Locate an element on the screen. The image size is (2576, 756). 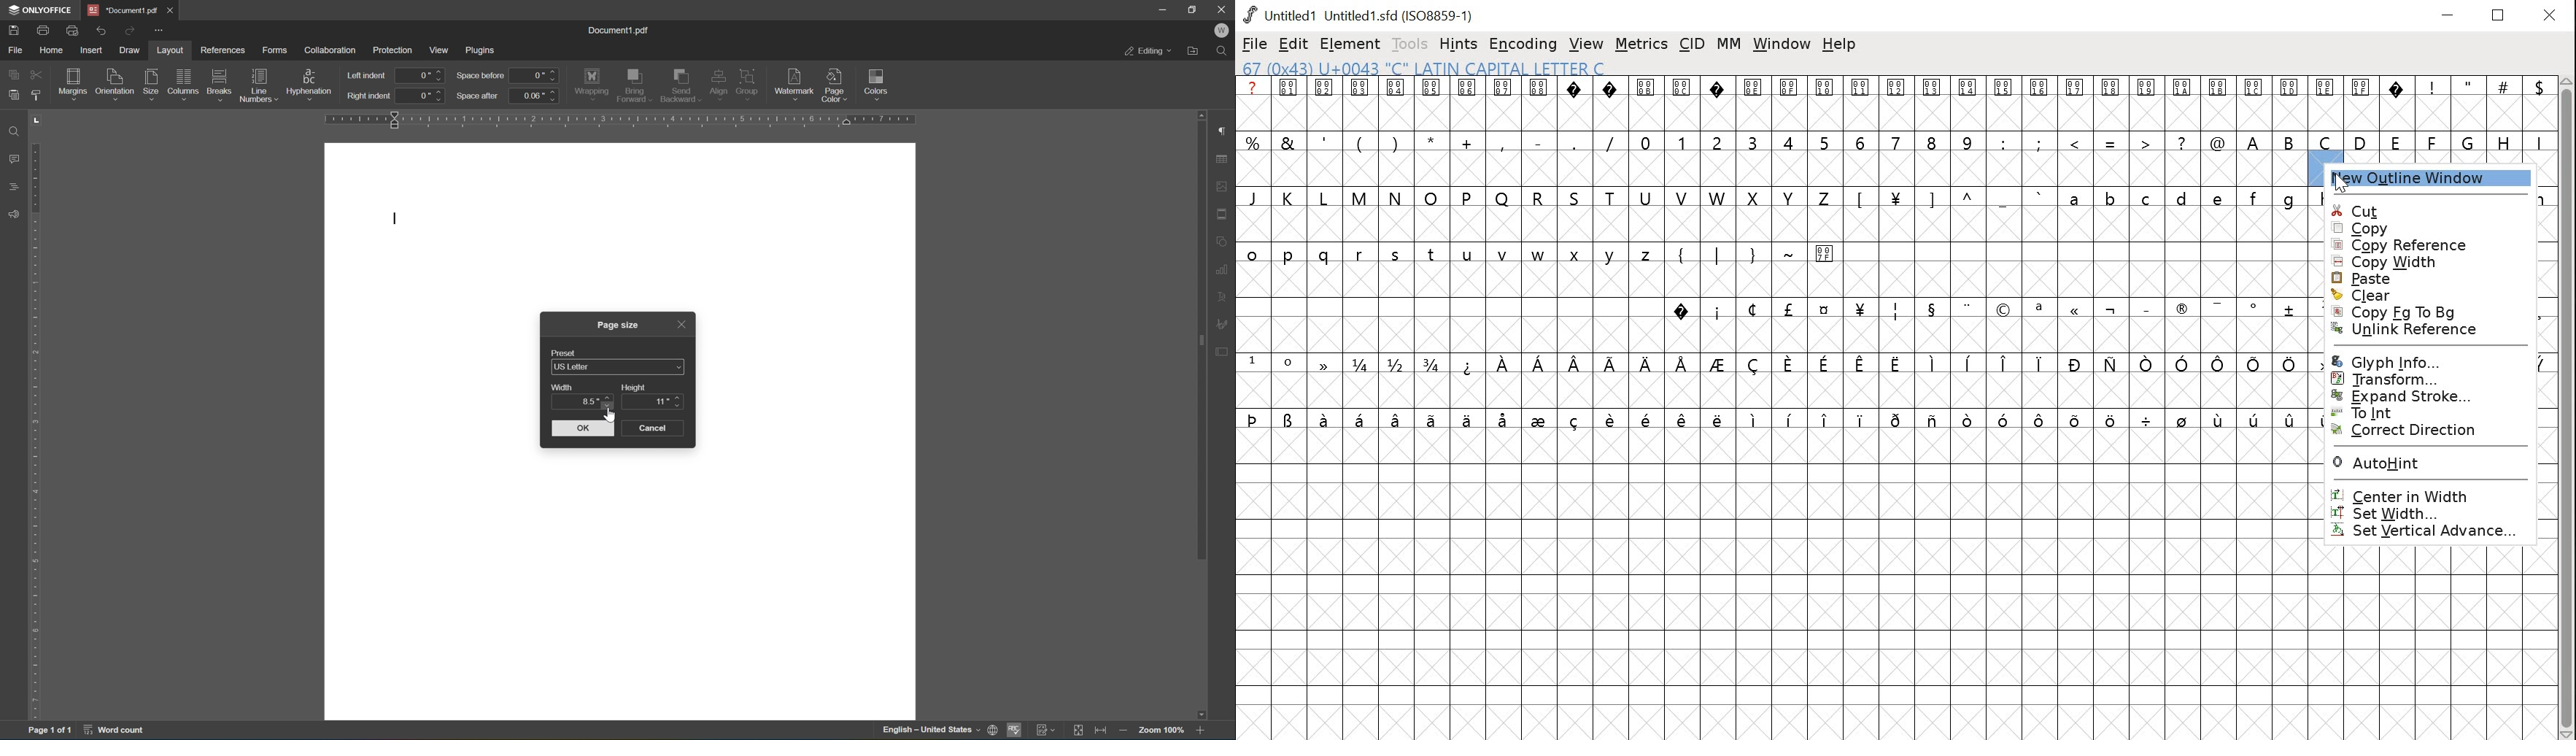
W is located at coordinates (1221, 30).